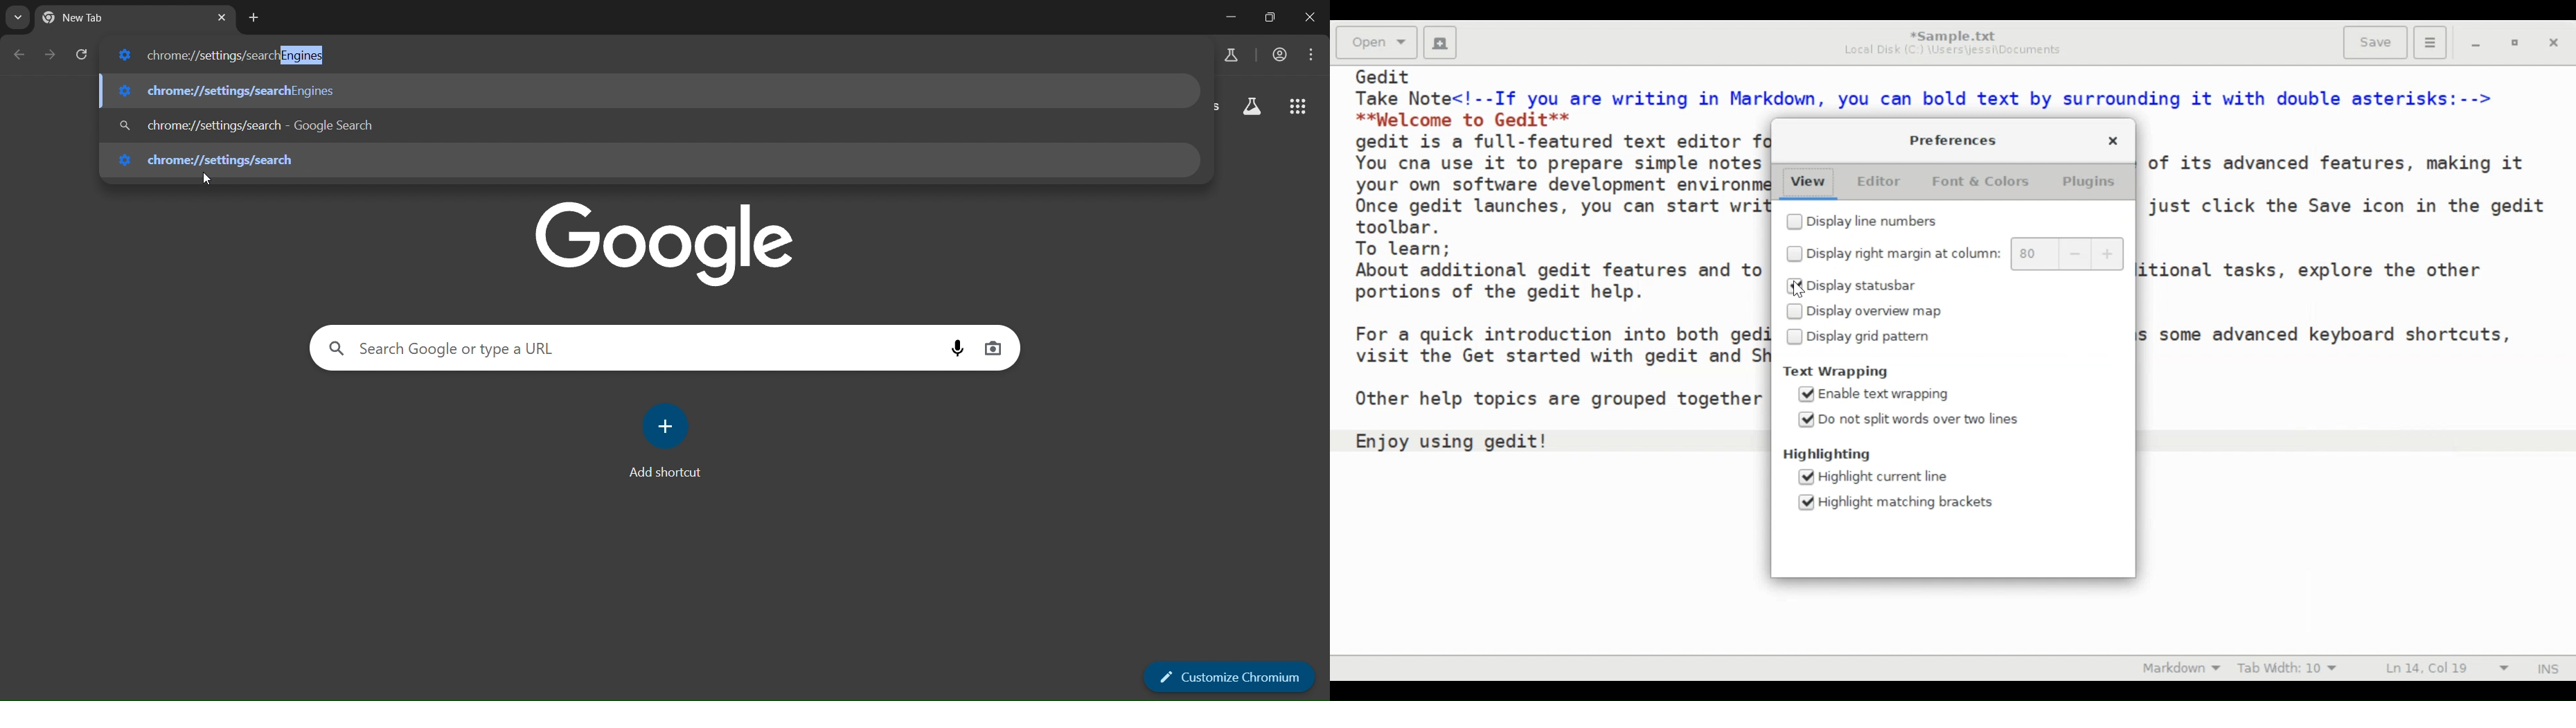 This screenshot has height=728, width=2576. I want to click on go back 1 page, so click(22, 56).